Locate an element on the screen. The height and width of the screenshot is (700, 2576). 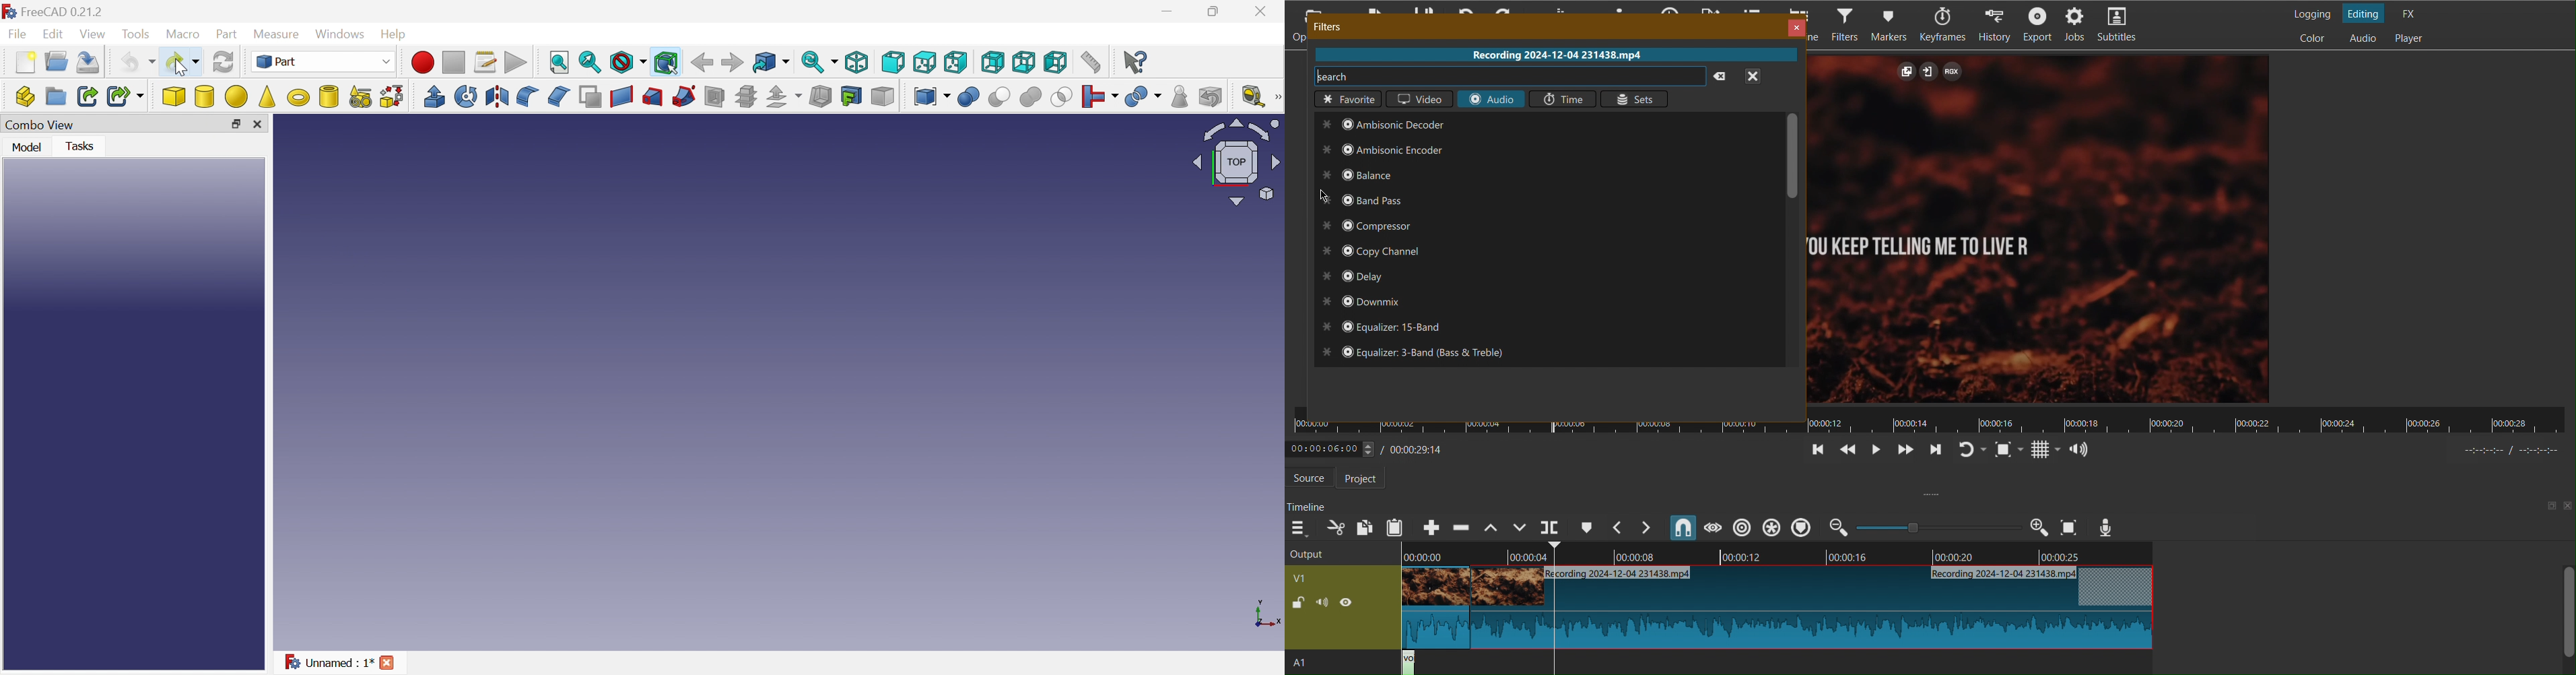
Sphere is located at coordinates (236, 98).